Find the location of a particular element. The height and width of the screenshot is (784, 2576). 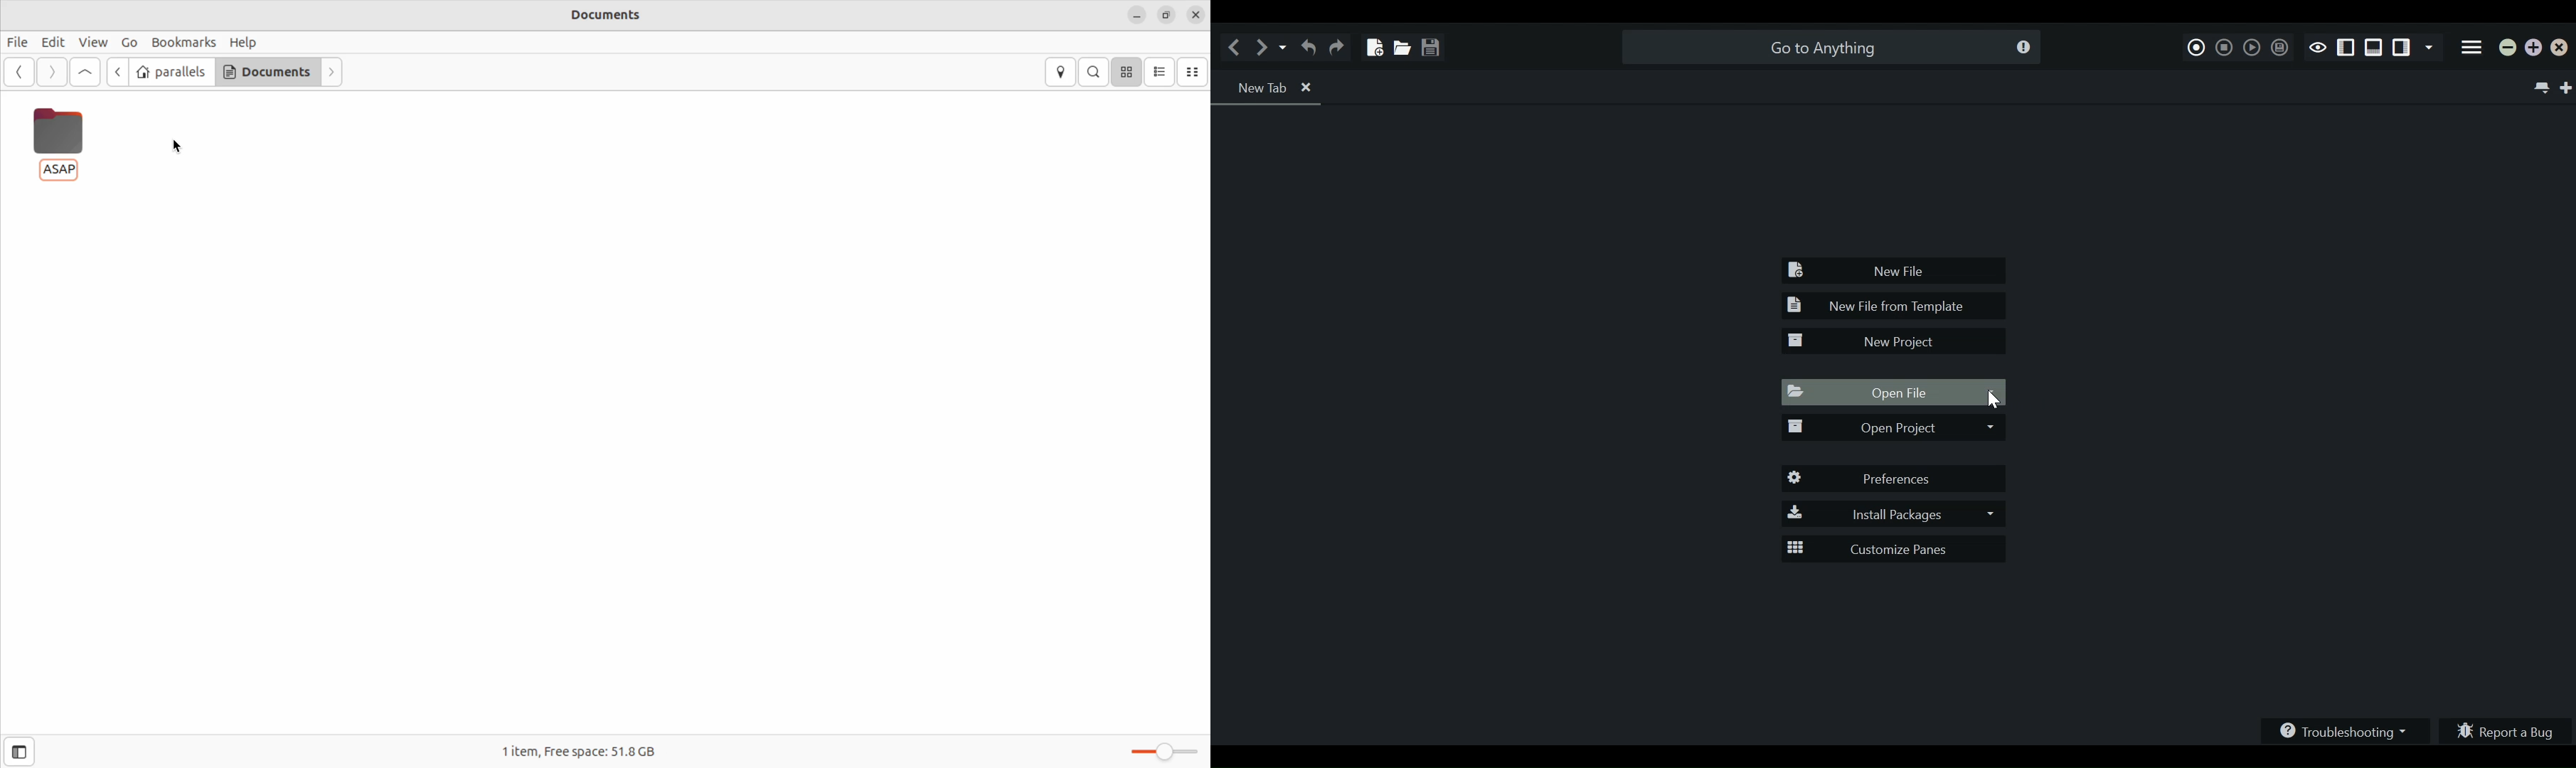

Asap is located at coordinates (56, 140).